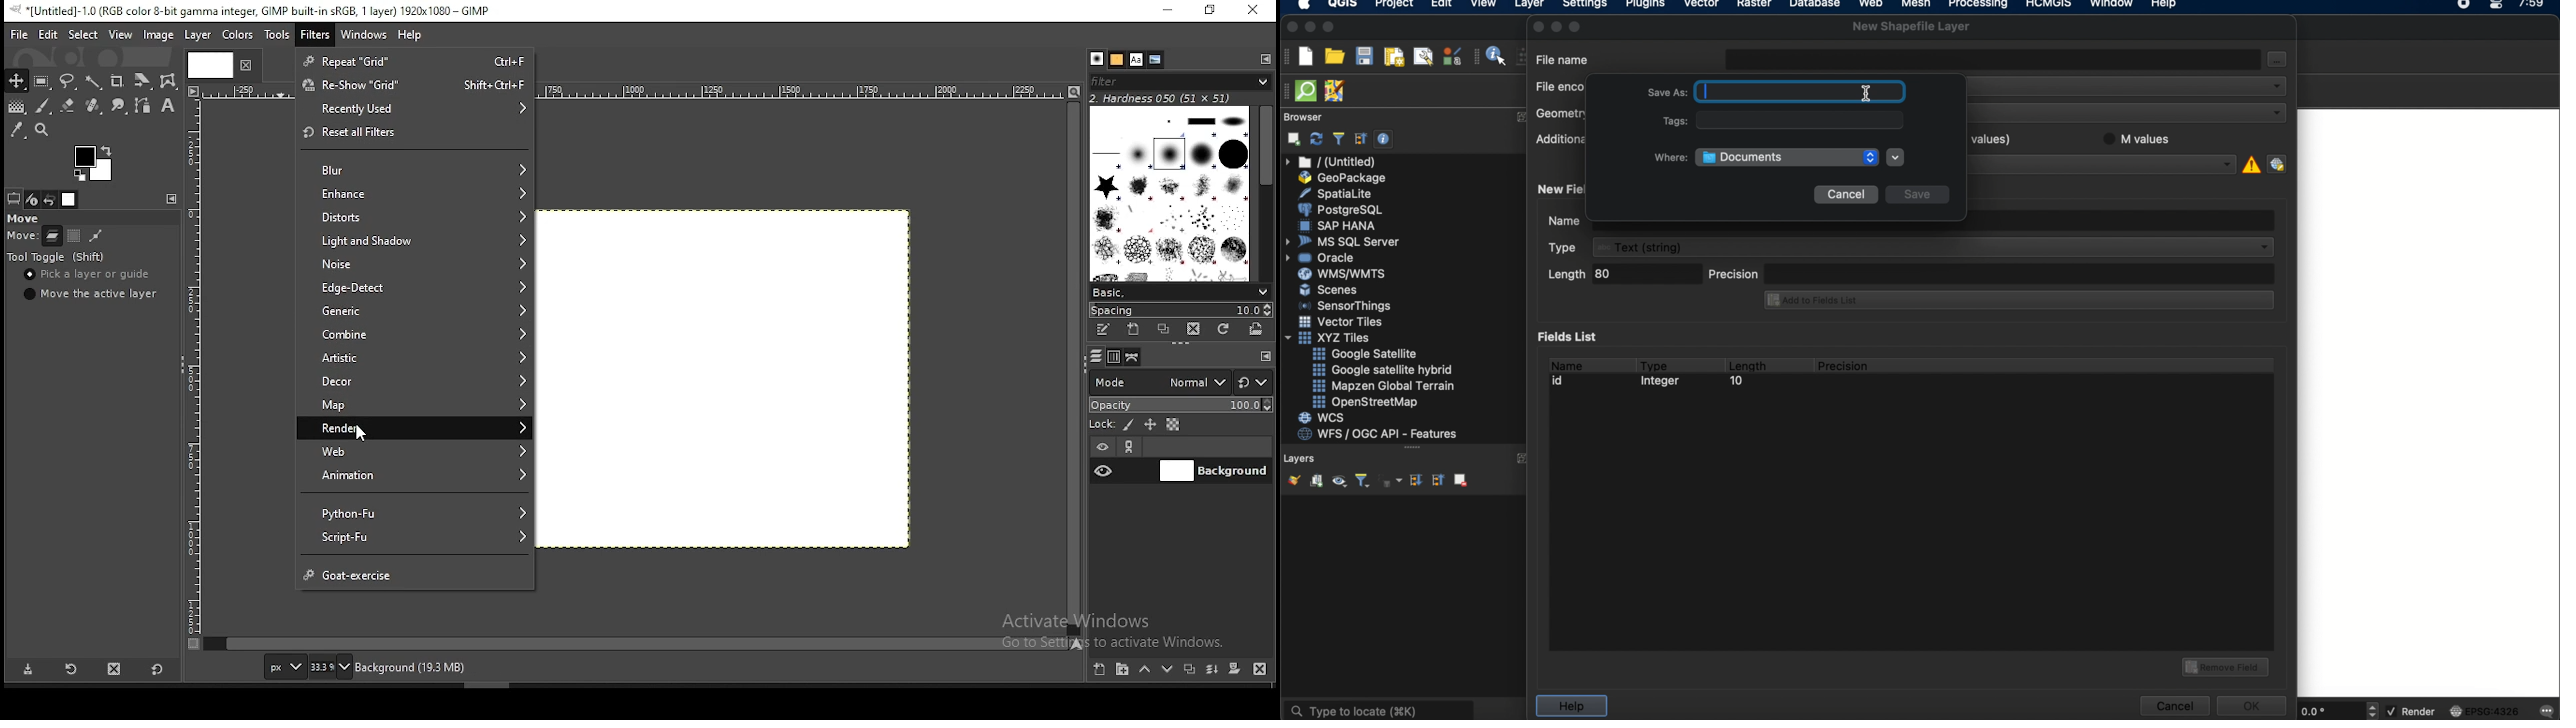 The image size is (2576, 728). What do you see at coordinates (2465, 5) in the screenshot?
I see `recorder icon` at bounding box center [2465, 5].